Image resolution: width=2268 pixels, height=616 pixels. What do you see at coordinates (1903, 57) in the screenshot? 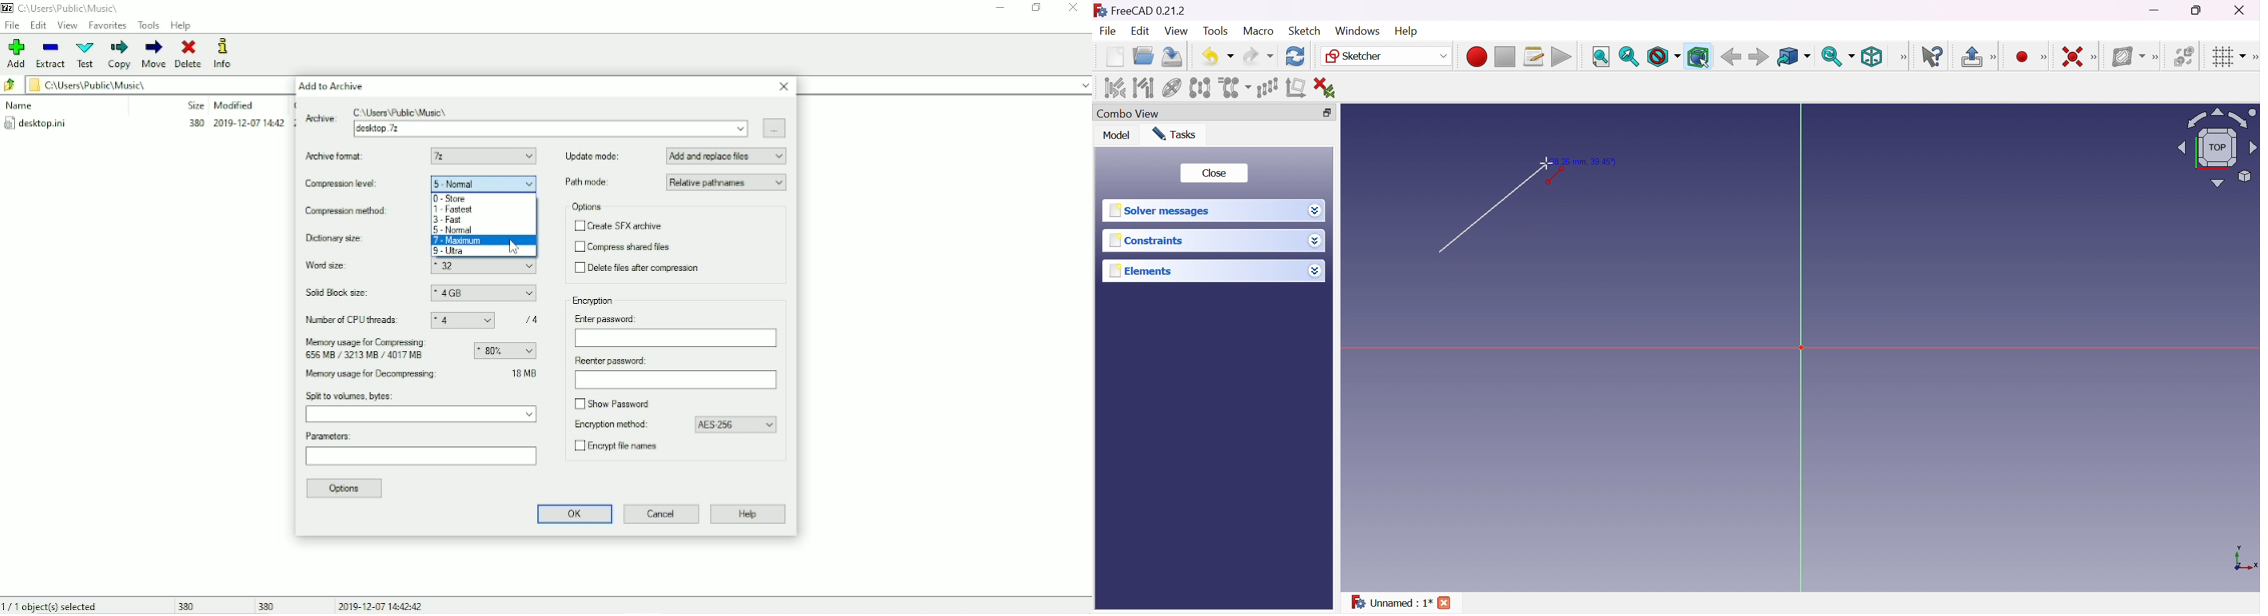
I see `[View]` at bounding box center [1903, 57].